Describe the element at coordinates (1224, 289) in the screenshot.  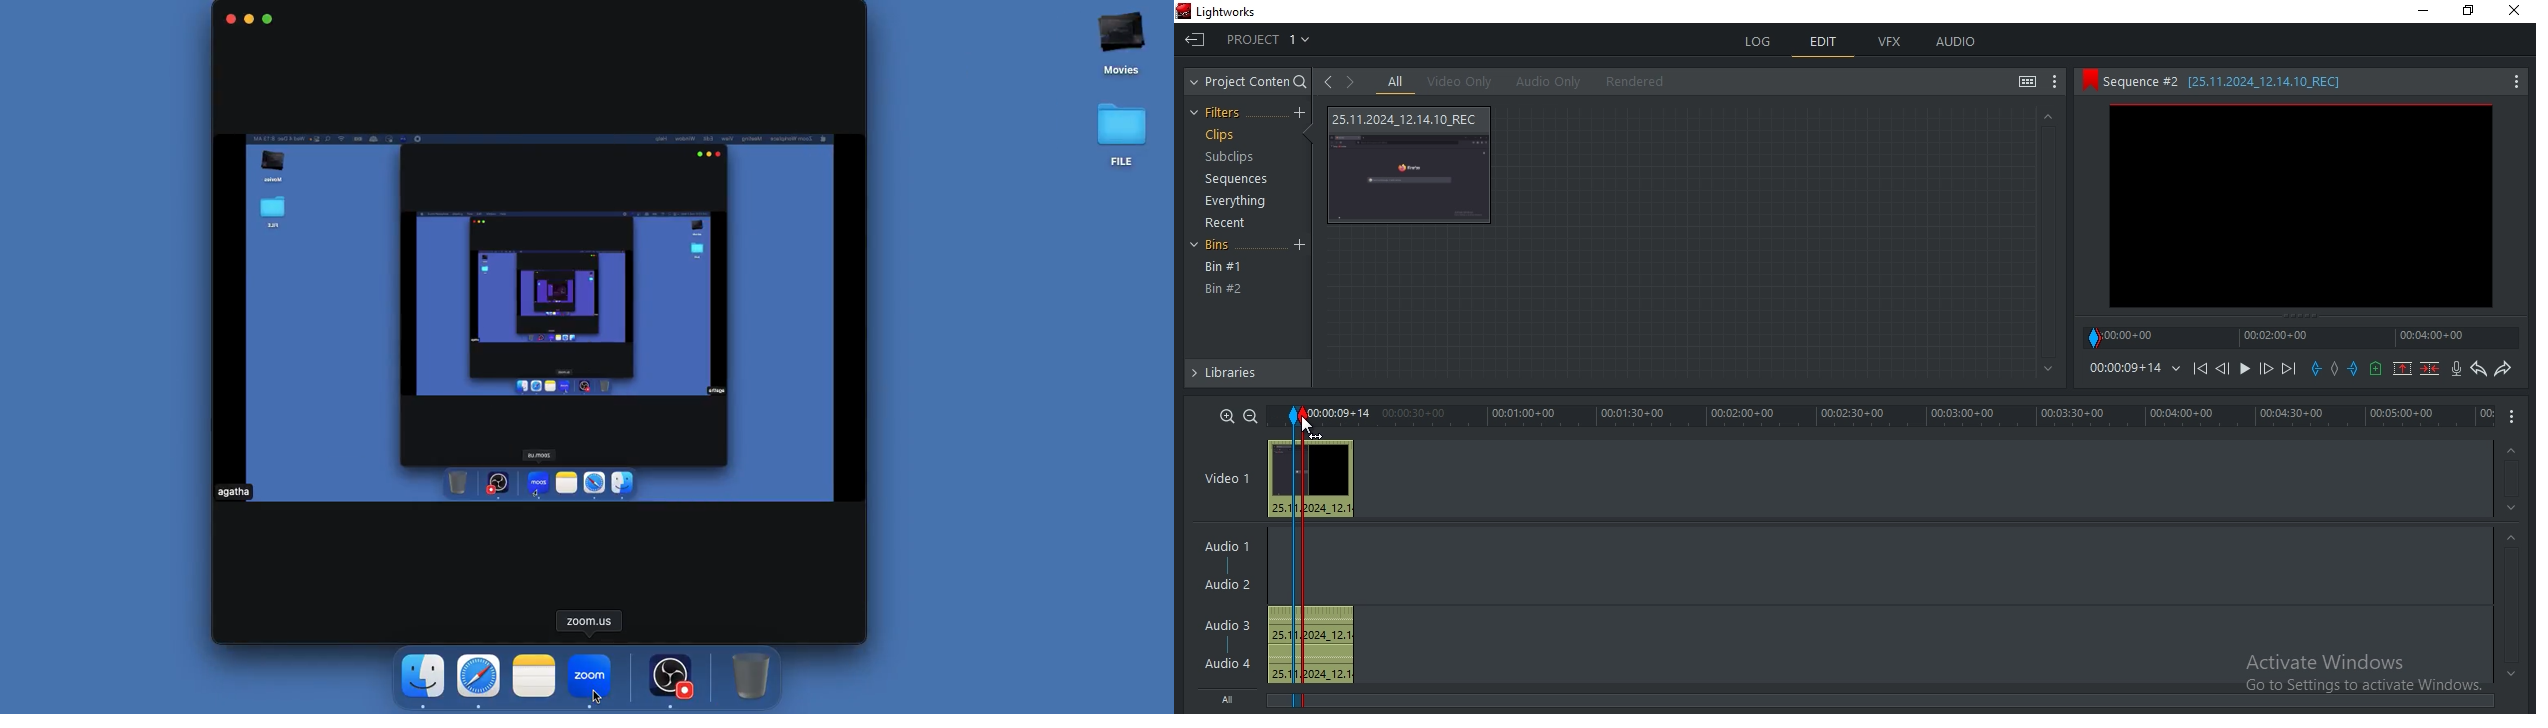
I see `bin #2` at that location.